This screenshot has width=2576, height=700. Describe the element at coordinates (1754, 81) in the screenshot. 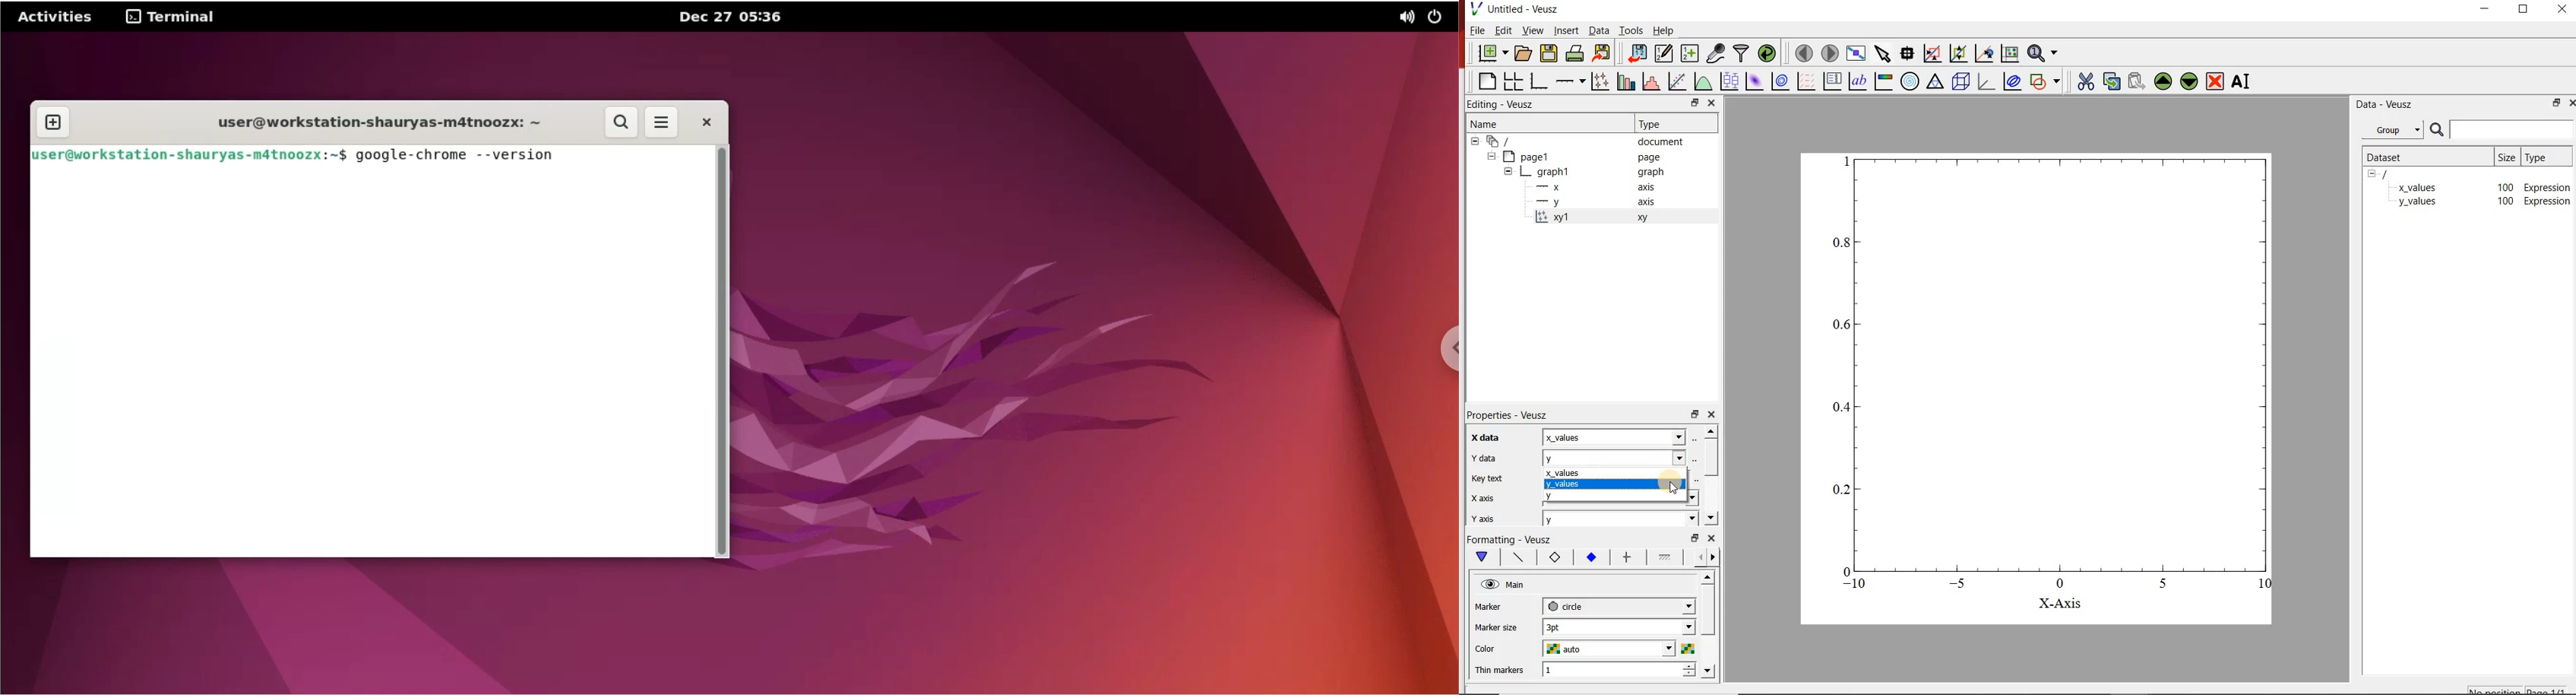

I see `plot 2d dataset as an image` at that location.